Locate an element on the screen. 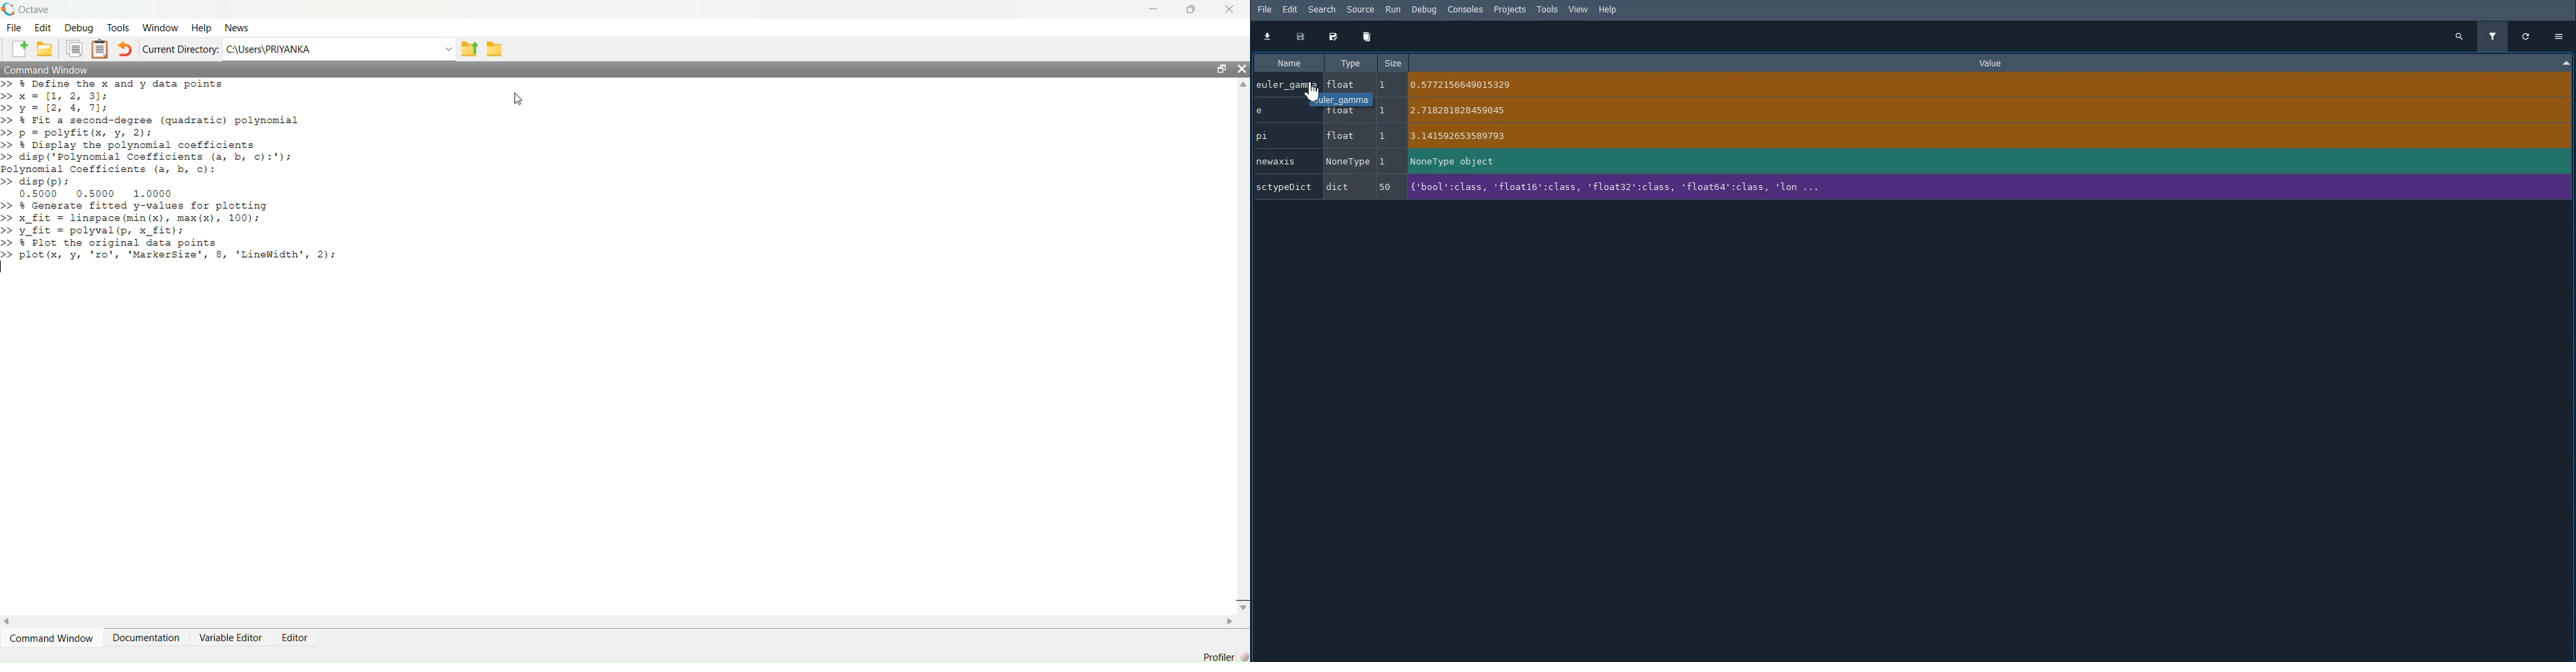 The image size is (2576, 672). Variable Editor is located at coordinates (231, 637).